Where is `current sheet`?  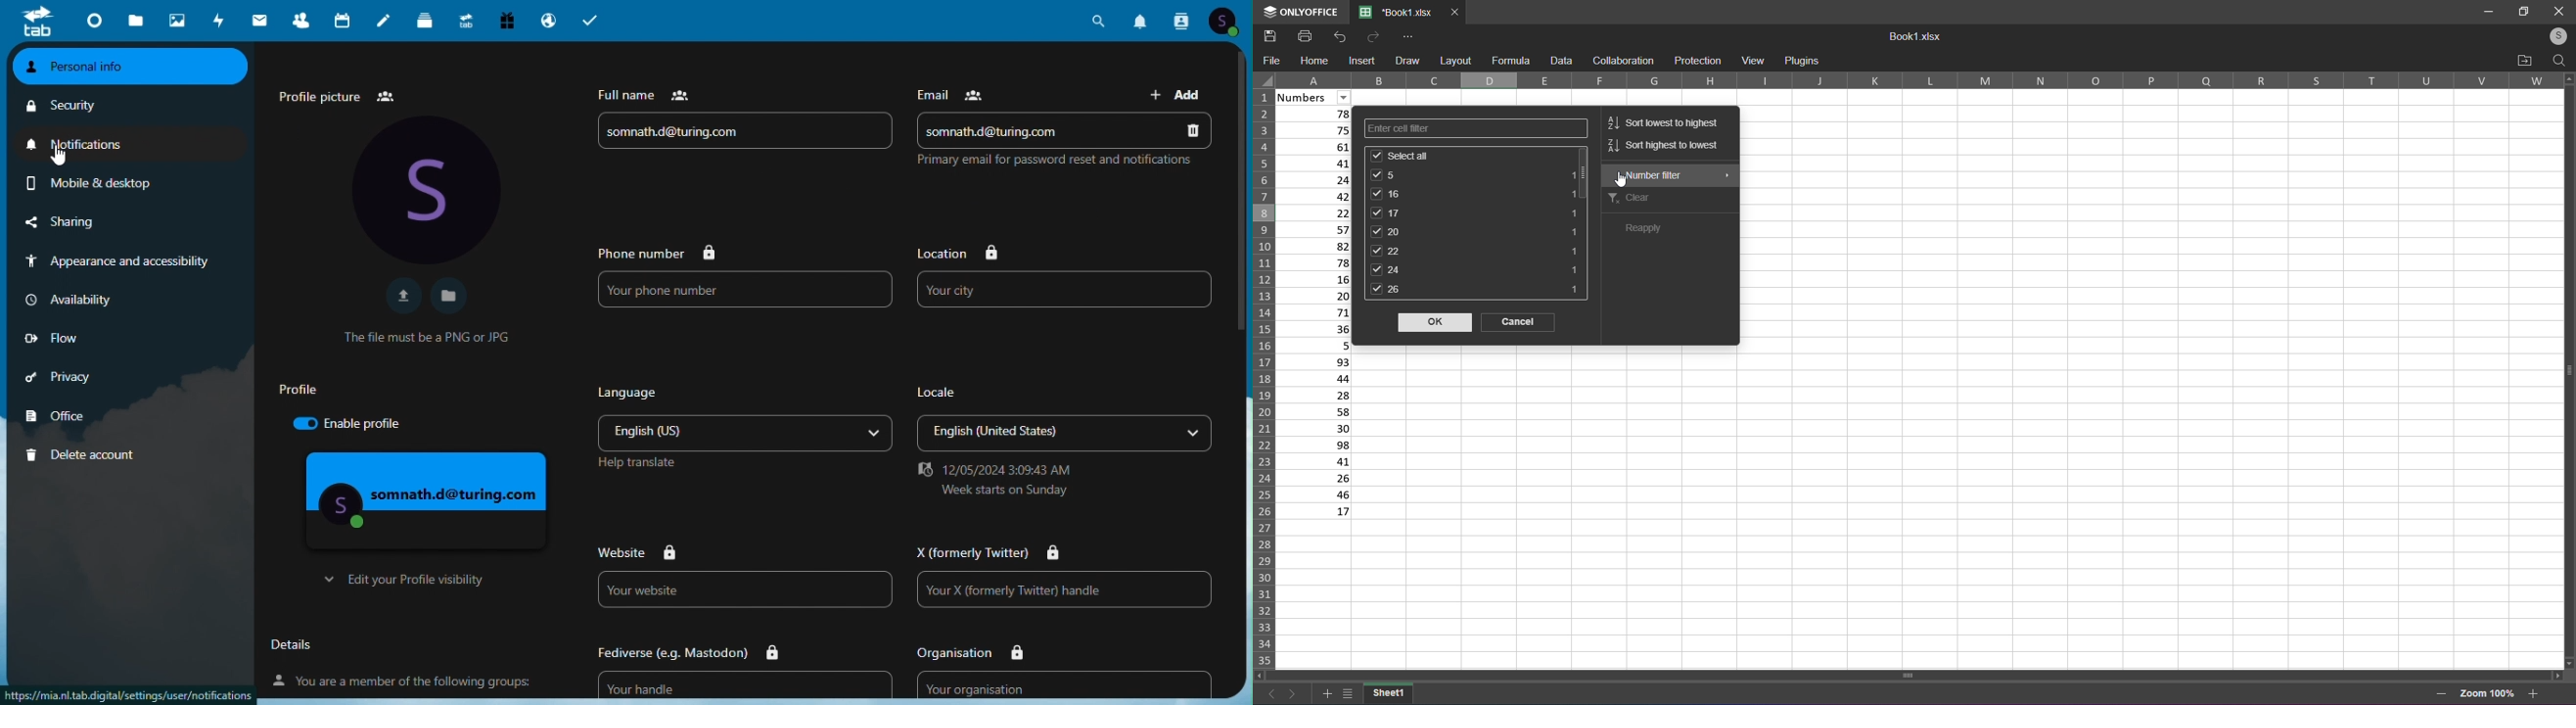 current sheet is located at coordinates (1389, 693).